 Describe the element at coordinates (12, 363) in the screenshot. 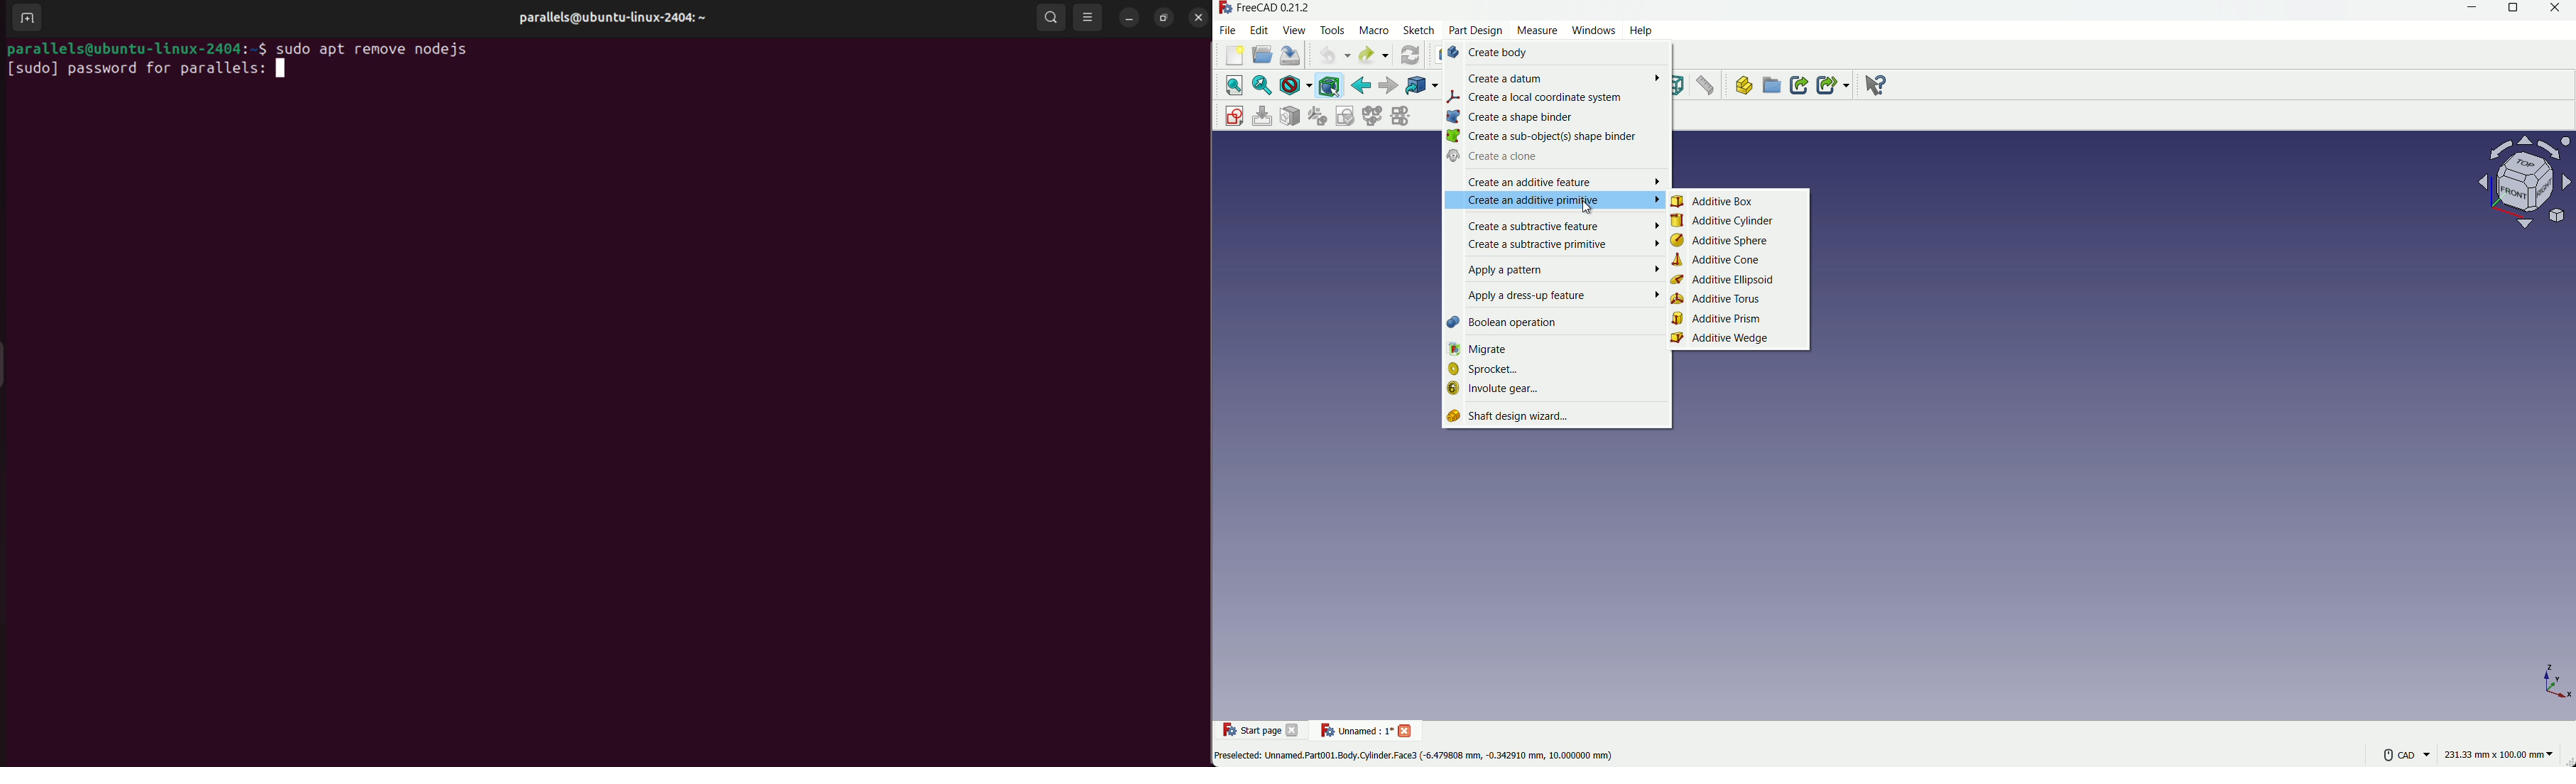

I see `Toggle button` at that location.